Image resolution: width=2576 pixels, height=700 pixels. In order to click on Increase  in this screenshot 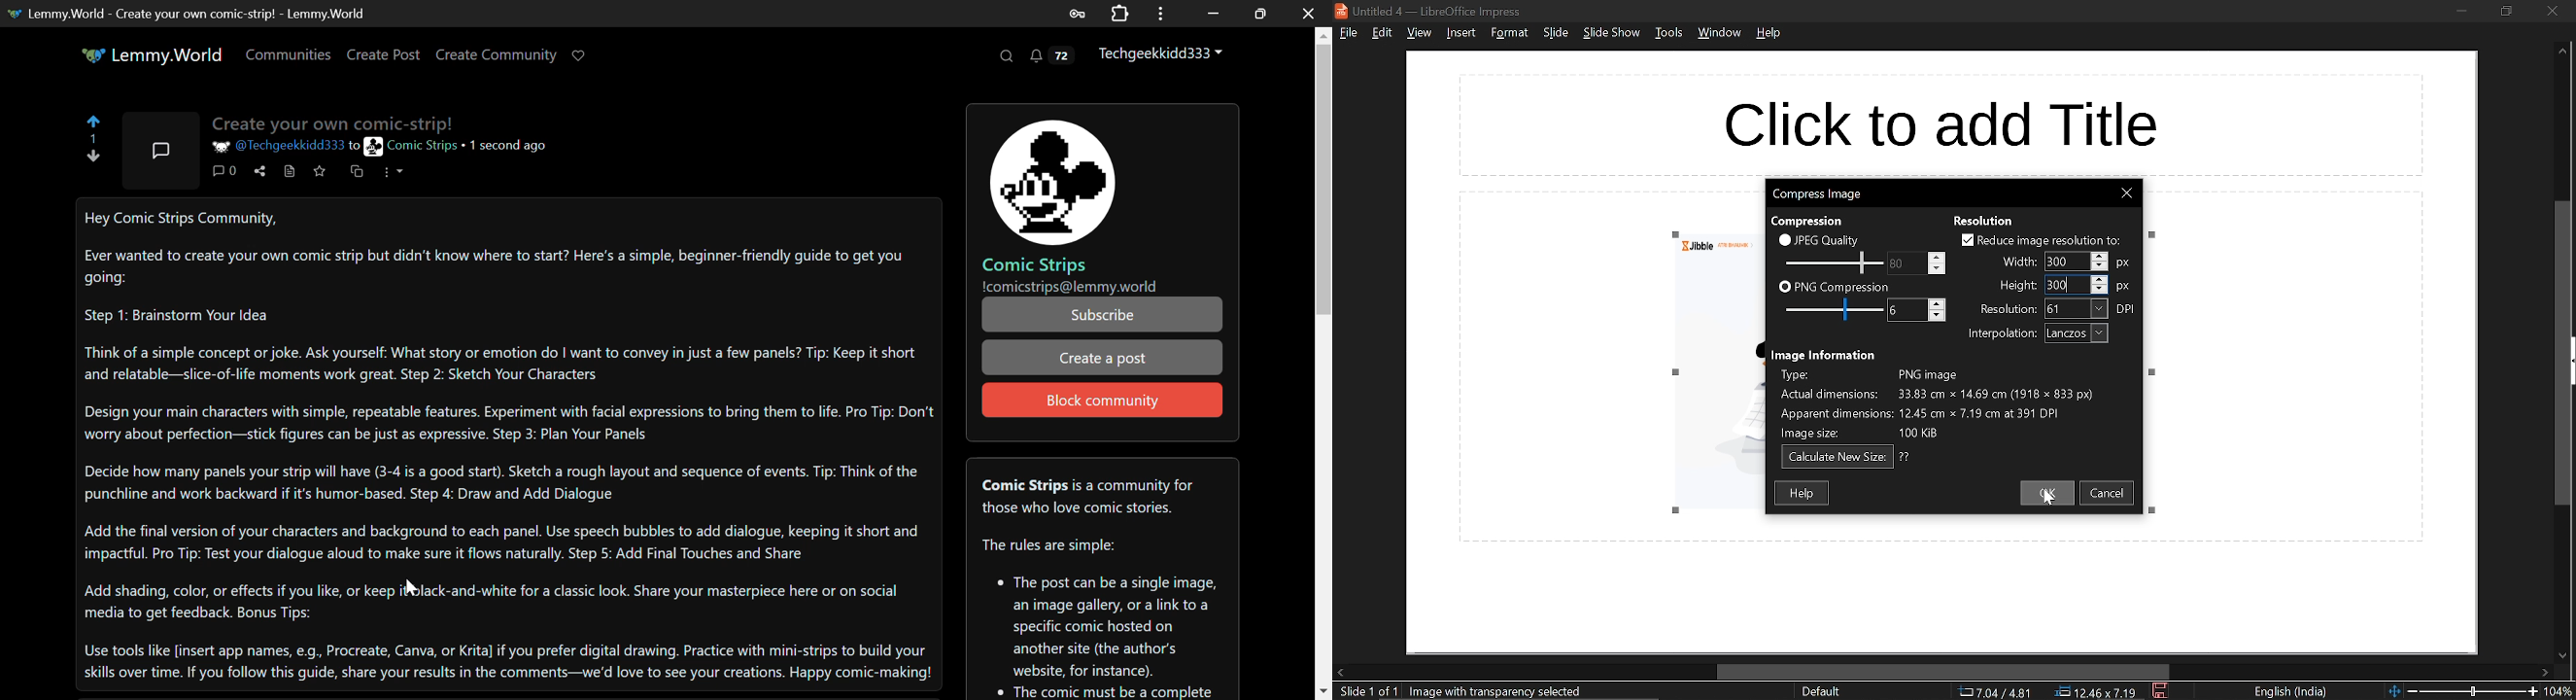, I will do `click(2101, 256)`.